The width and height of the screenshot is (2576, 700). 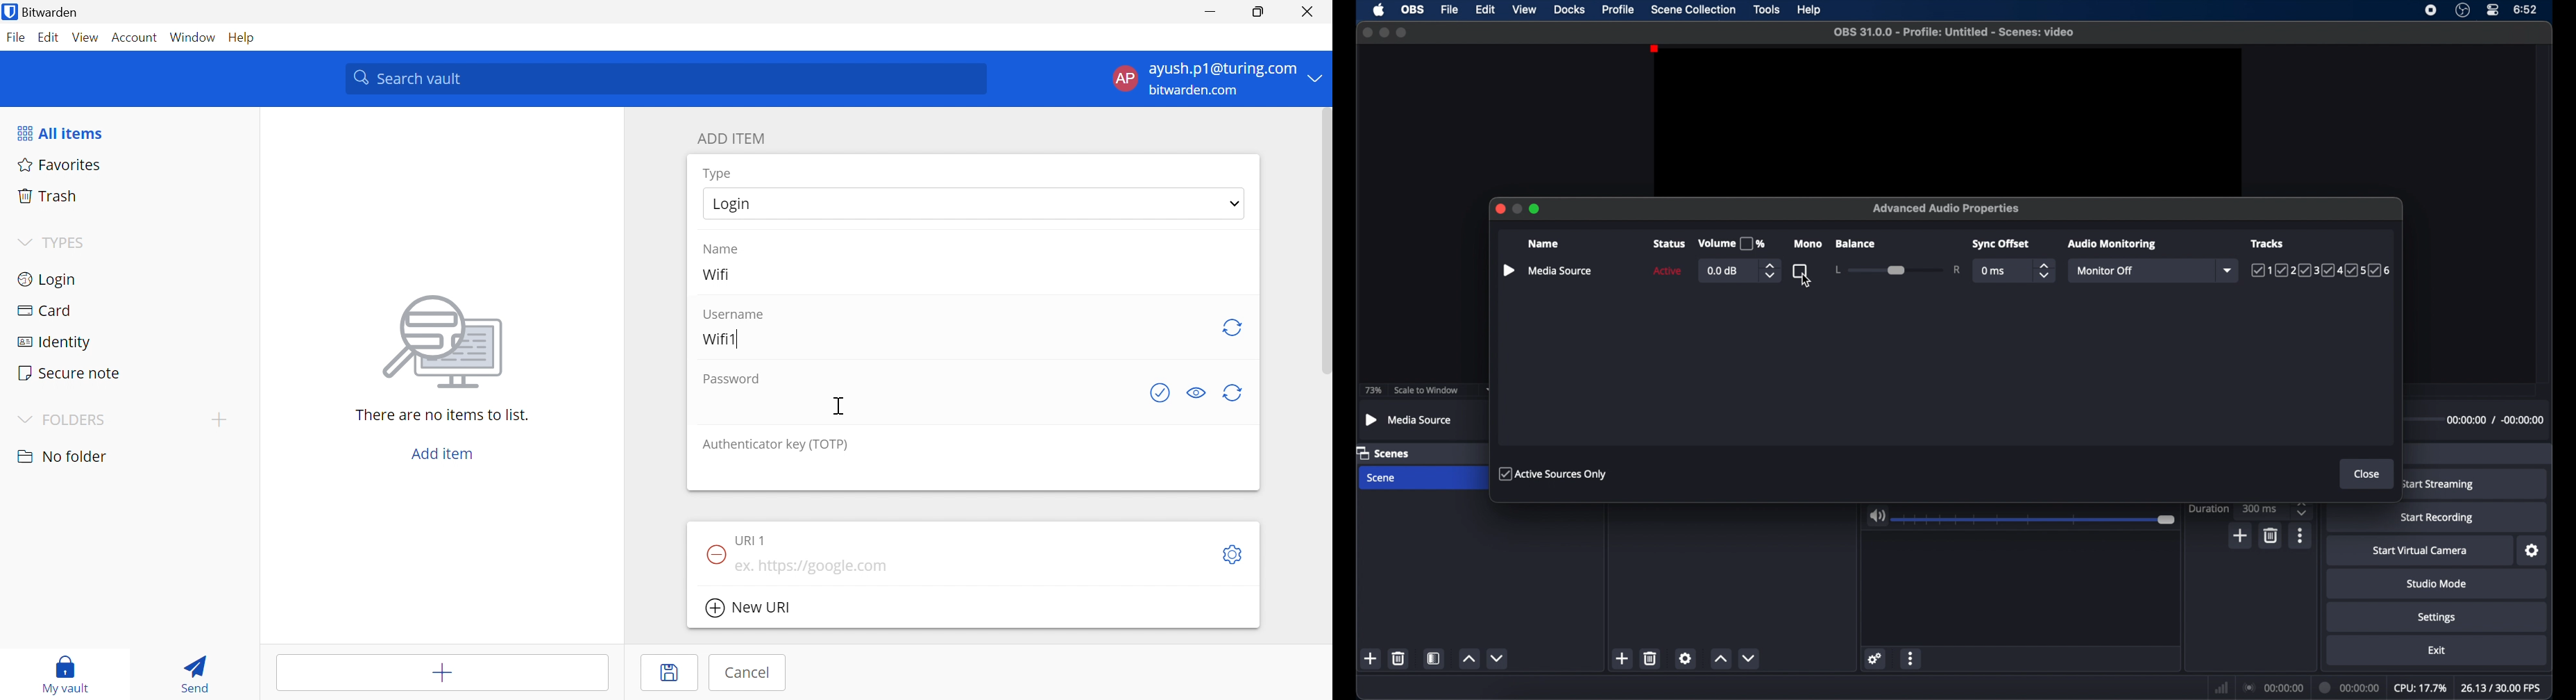 I want to click on cpu, so click(x=2421, y=688).